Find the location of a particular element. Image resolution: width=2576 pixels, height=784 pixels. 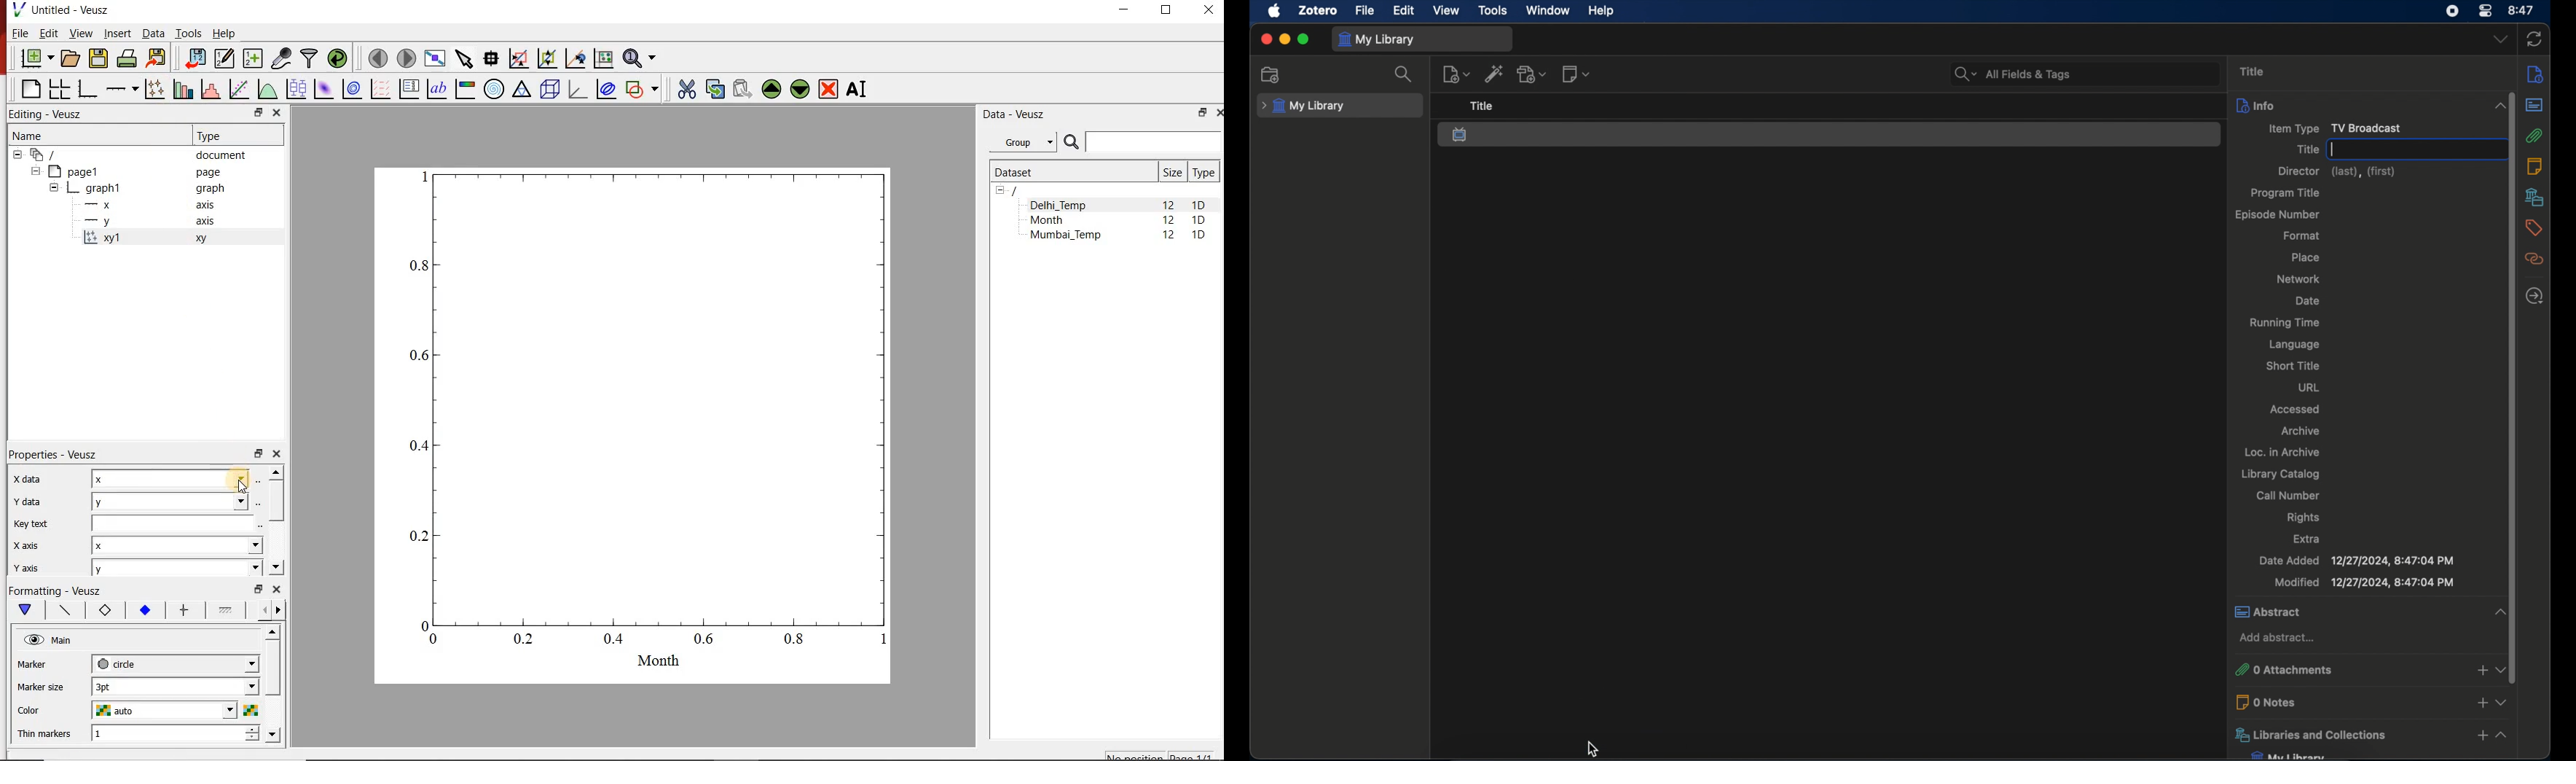

network is located at coordinates (2298, 279).